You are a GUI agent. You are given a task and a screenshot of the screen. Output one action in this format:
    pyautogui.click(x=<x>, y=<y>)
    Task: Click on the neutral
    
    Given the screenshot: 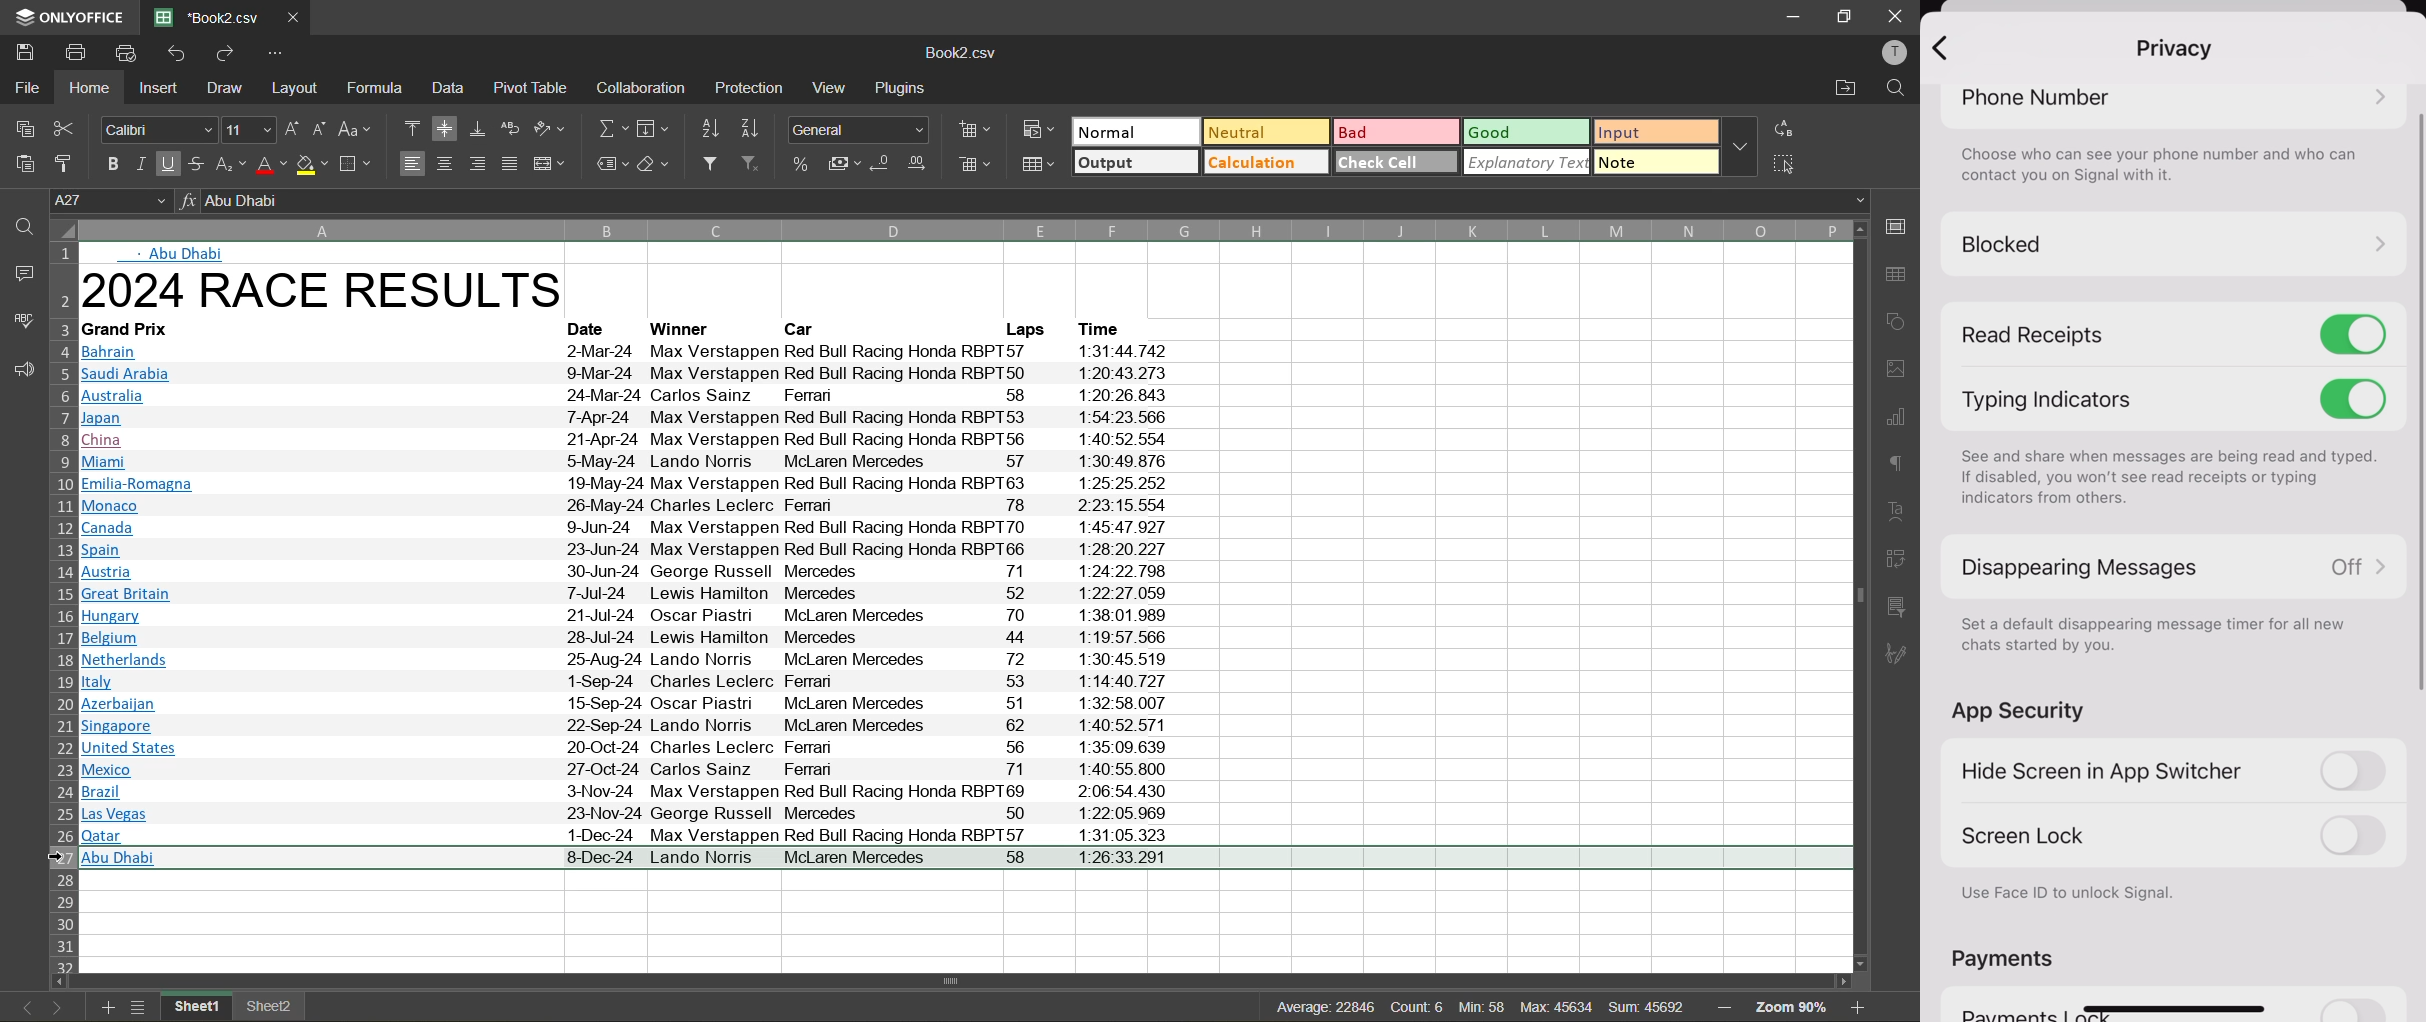 What is the action you would take?
    pyautogui.click(x=1262, y=131)
    